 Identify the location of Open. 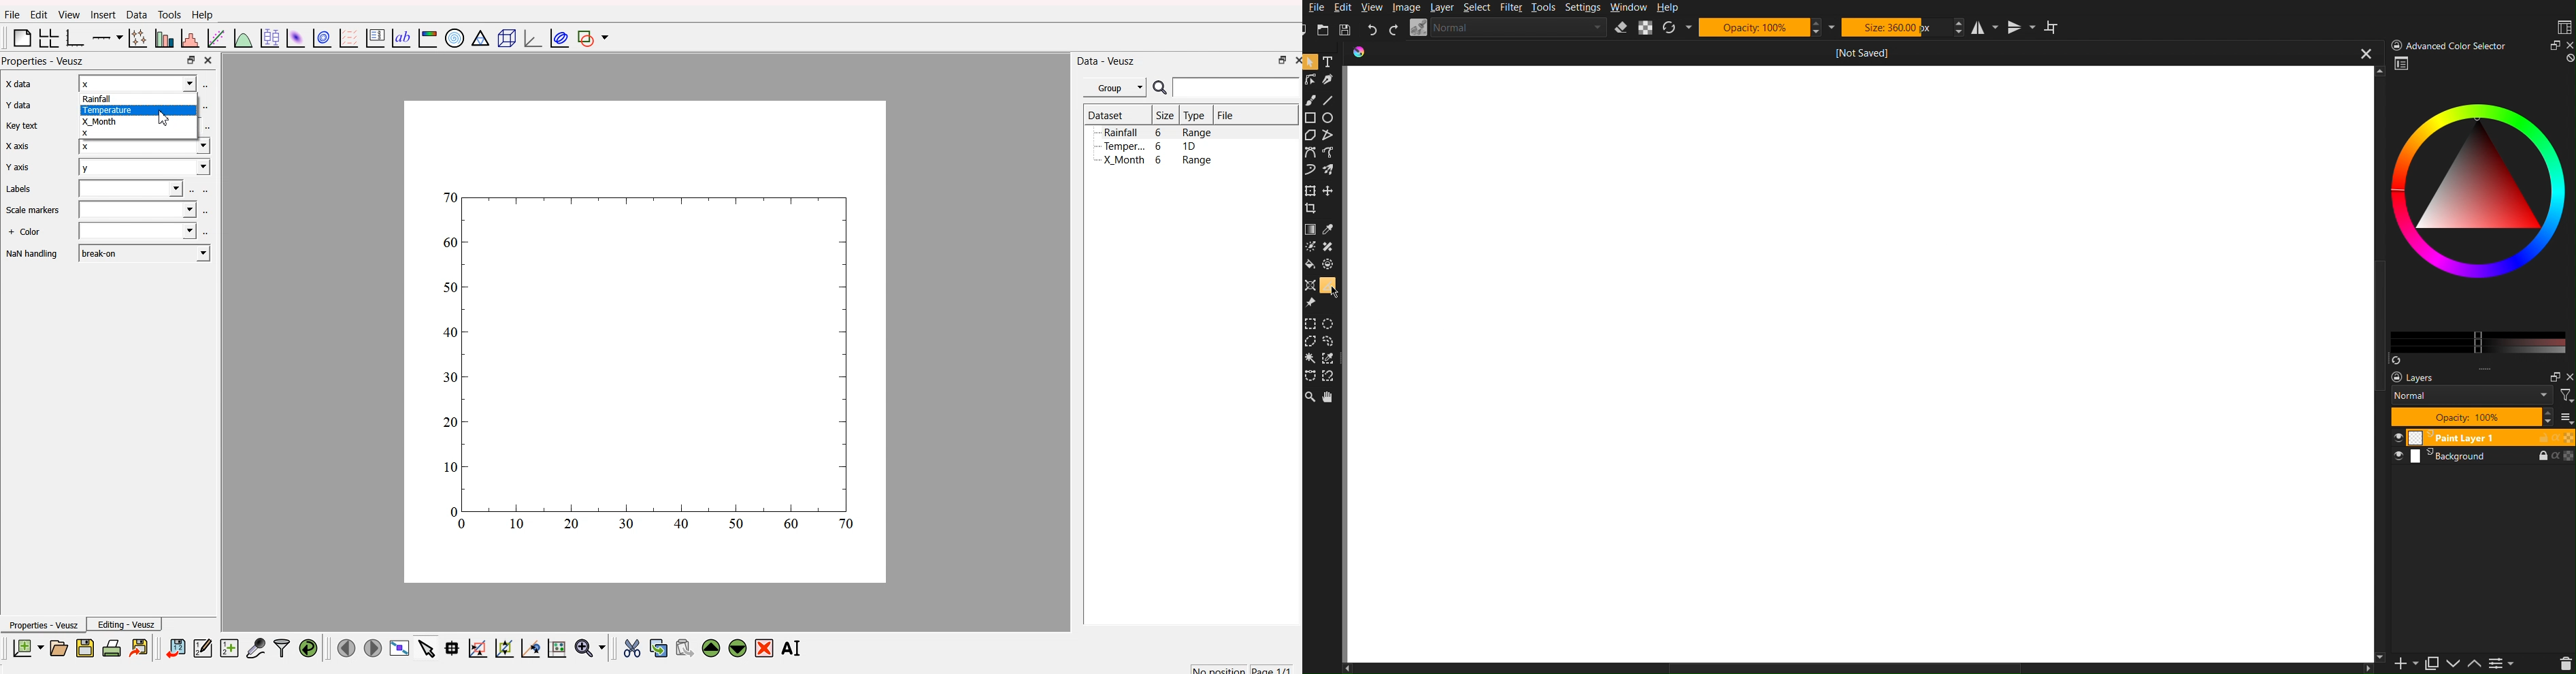
(1325, 31).